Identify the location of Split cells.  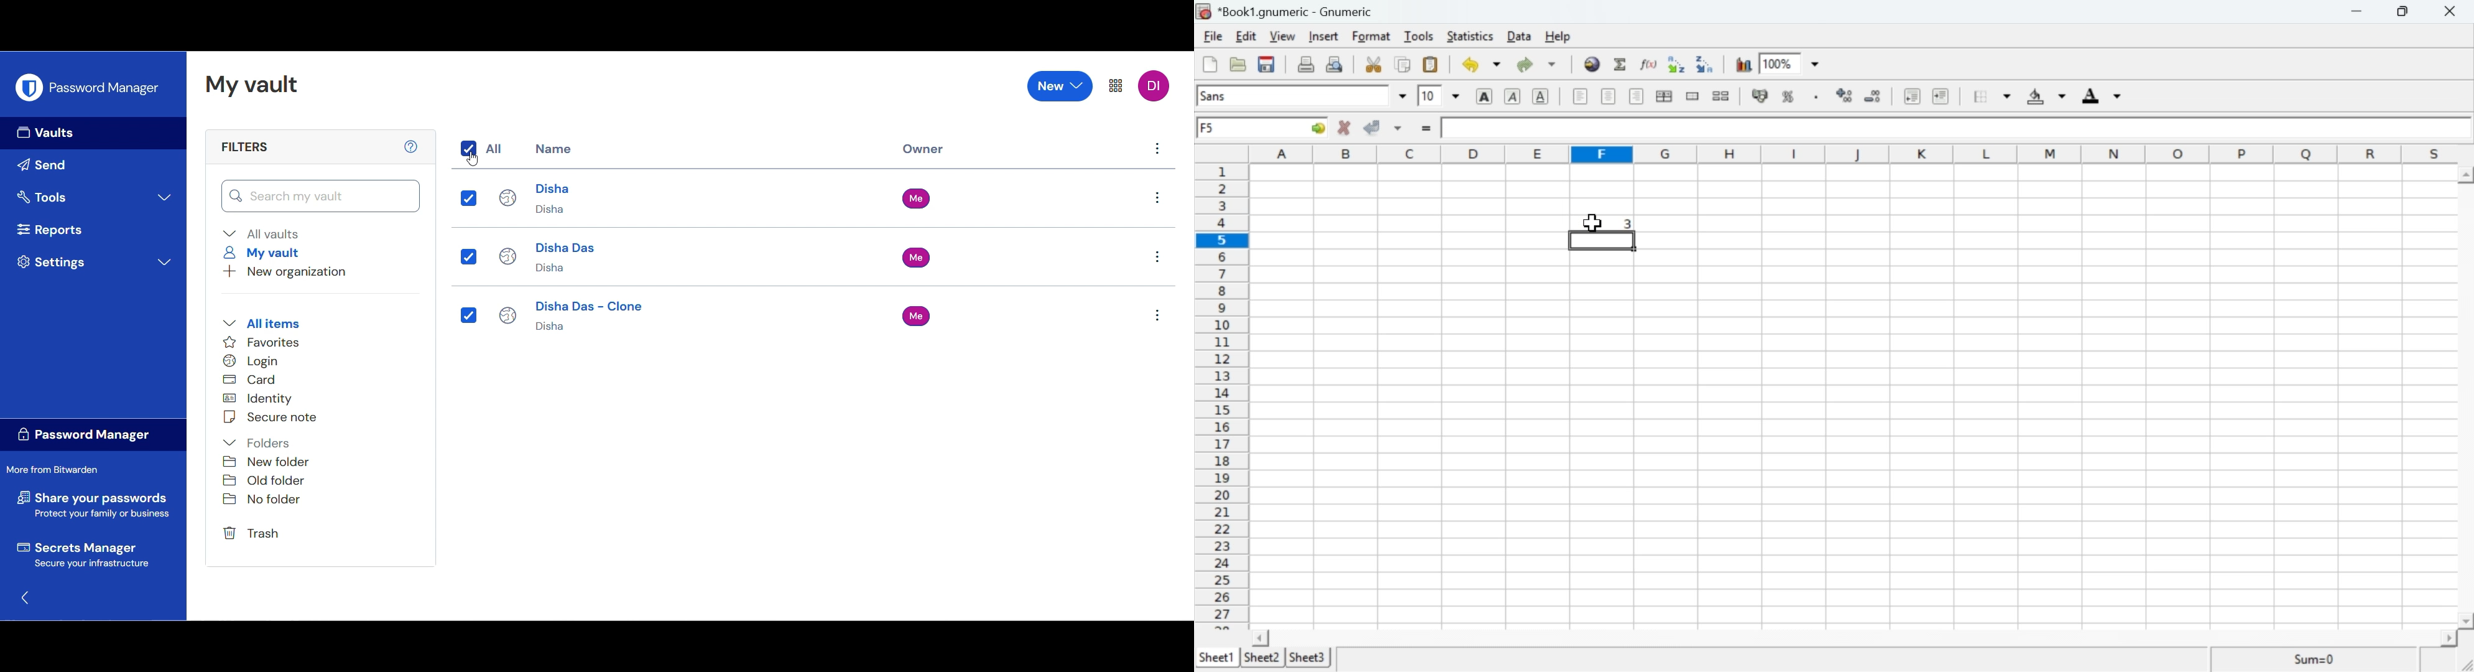
(1723, 98).